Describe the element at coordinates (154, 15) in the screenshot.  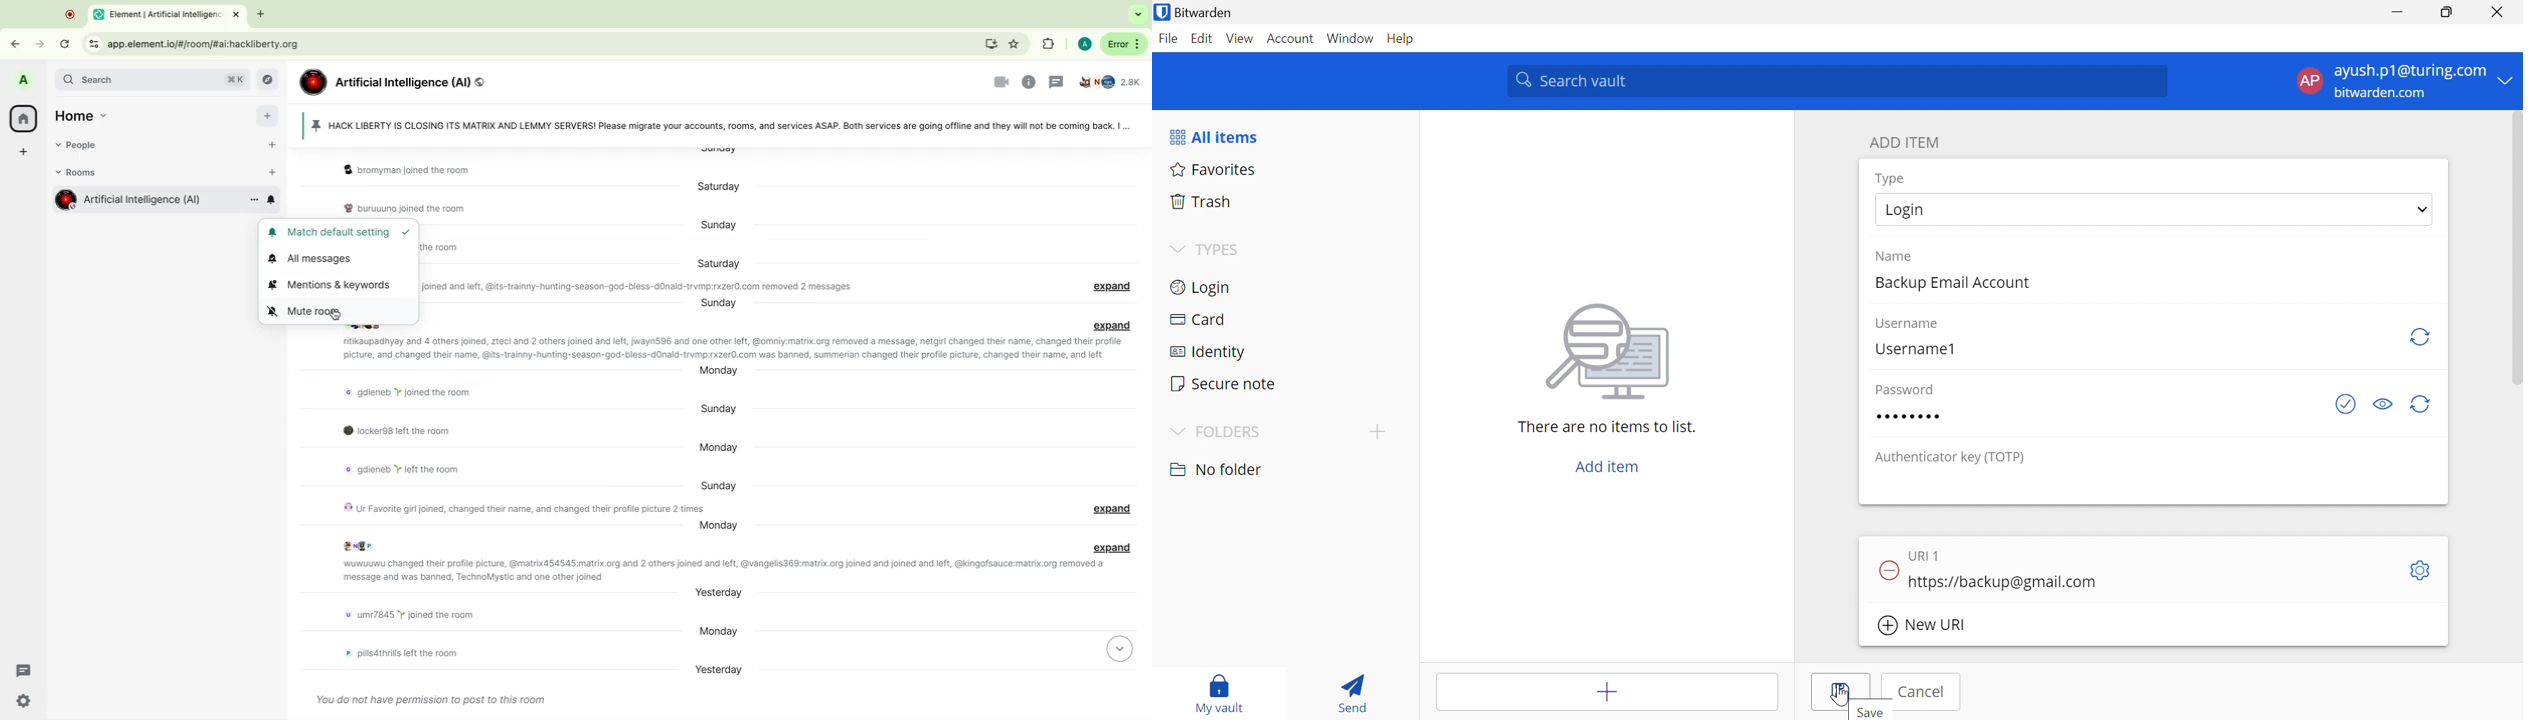
I see `Tabs` at that location.